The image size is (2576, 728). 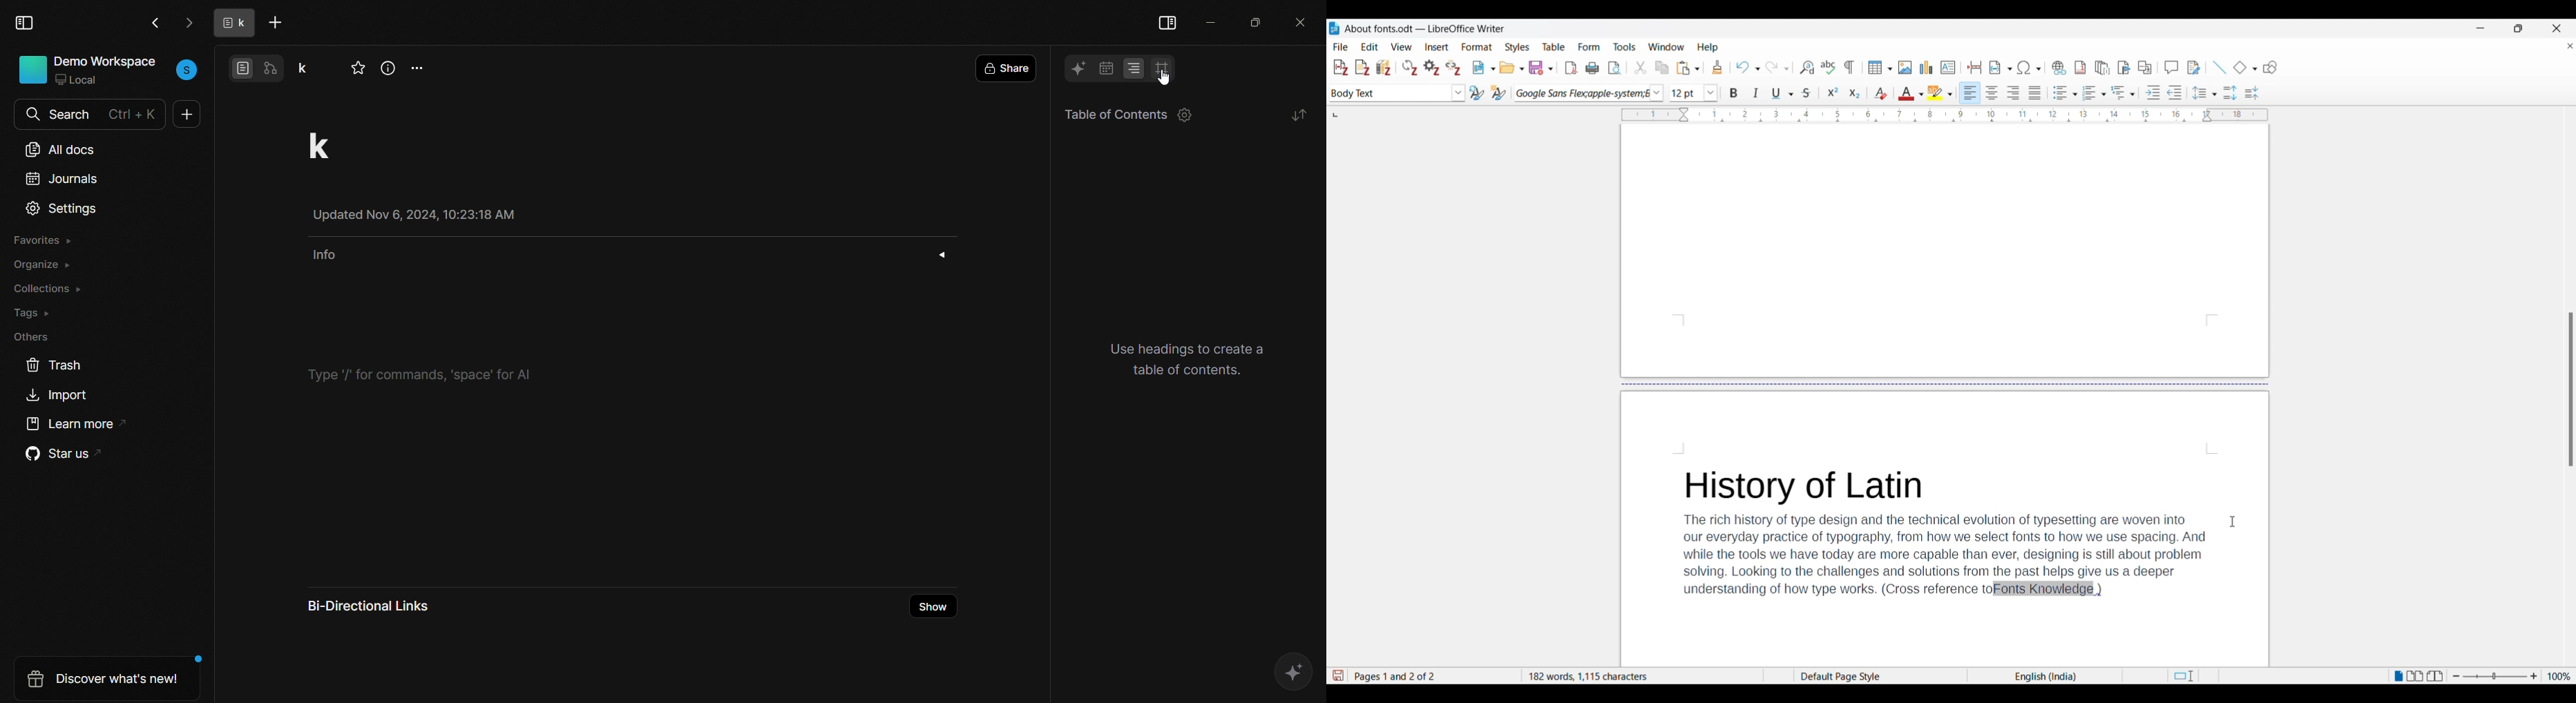 What do you see at coordinates (2557, 29) in the screenshot?
I see `Close software` at bounding box center [2557, 29].